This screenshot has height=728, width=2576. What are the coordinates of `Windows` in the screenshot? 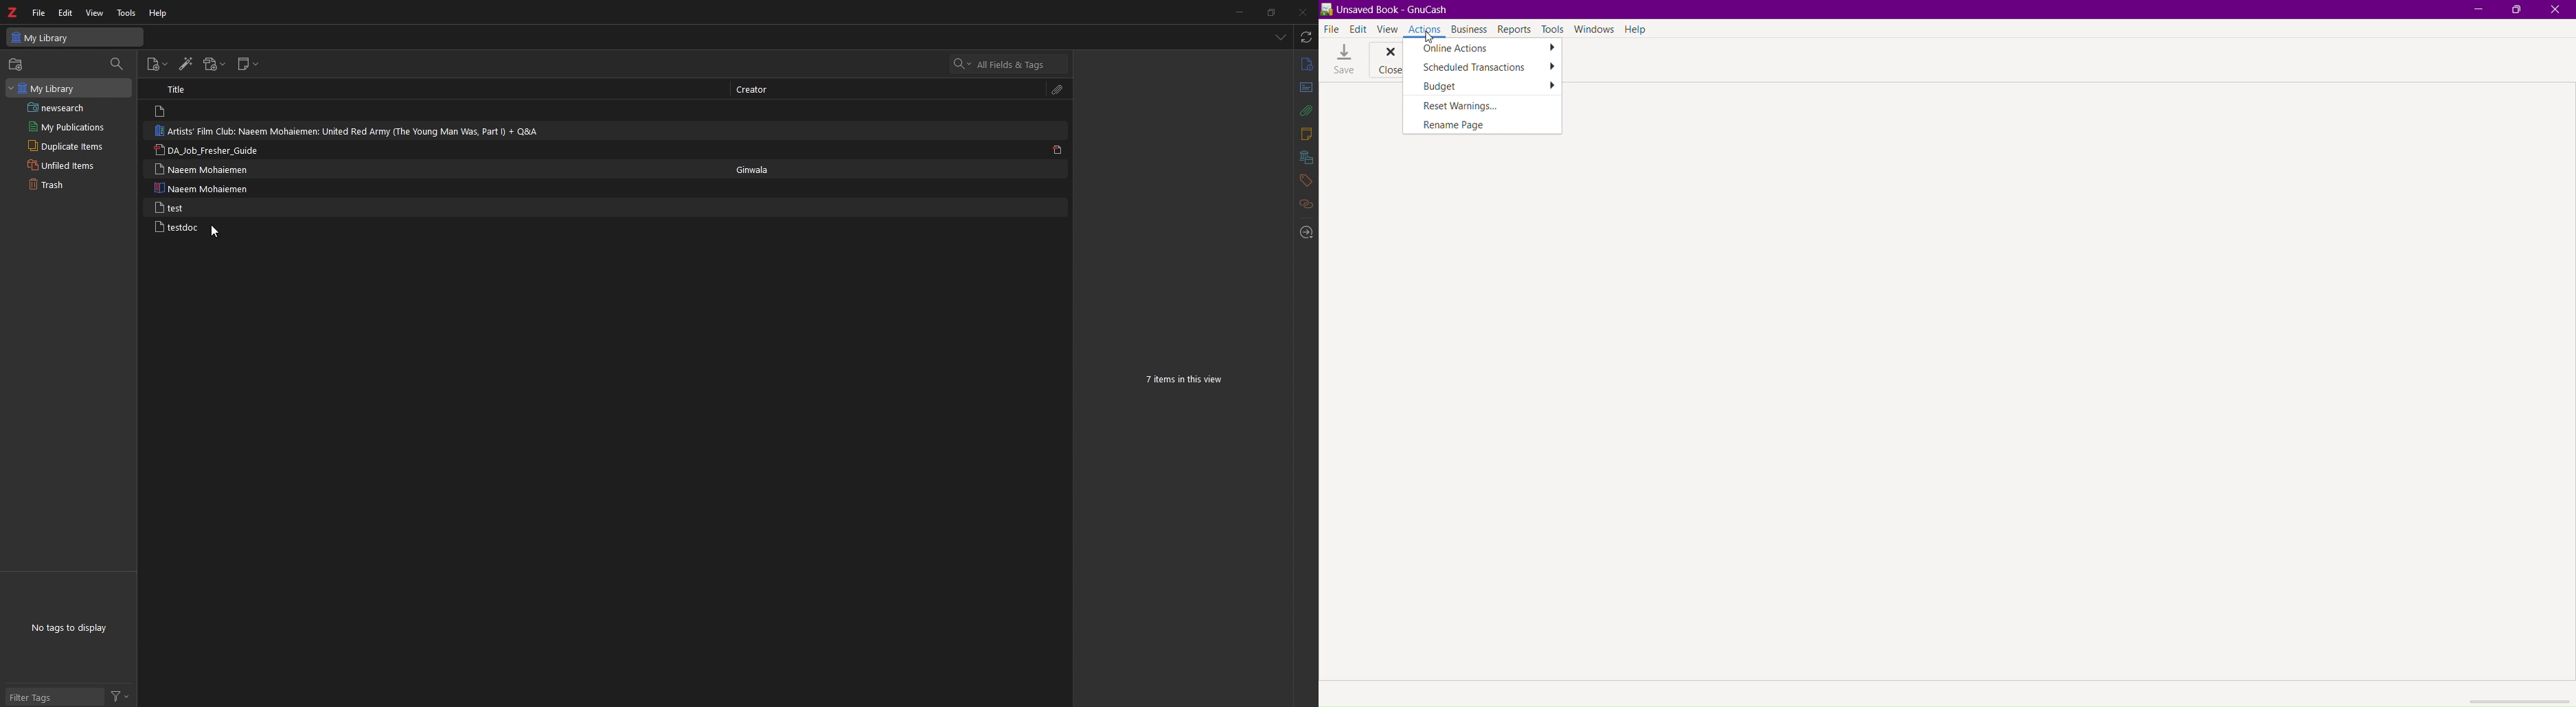 It's located at (1596, 27).